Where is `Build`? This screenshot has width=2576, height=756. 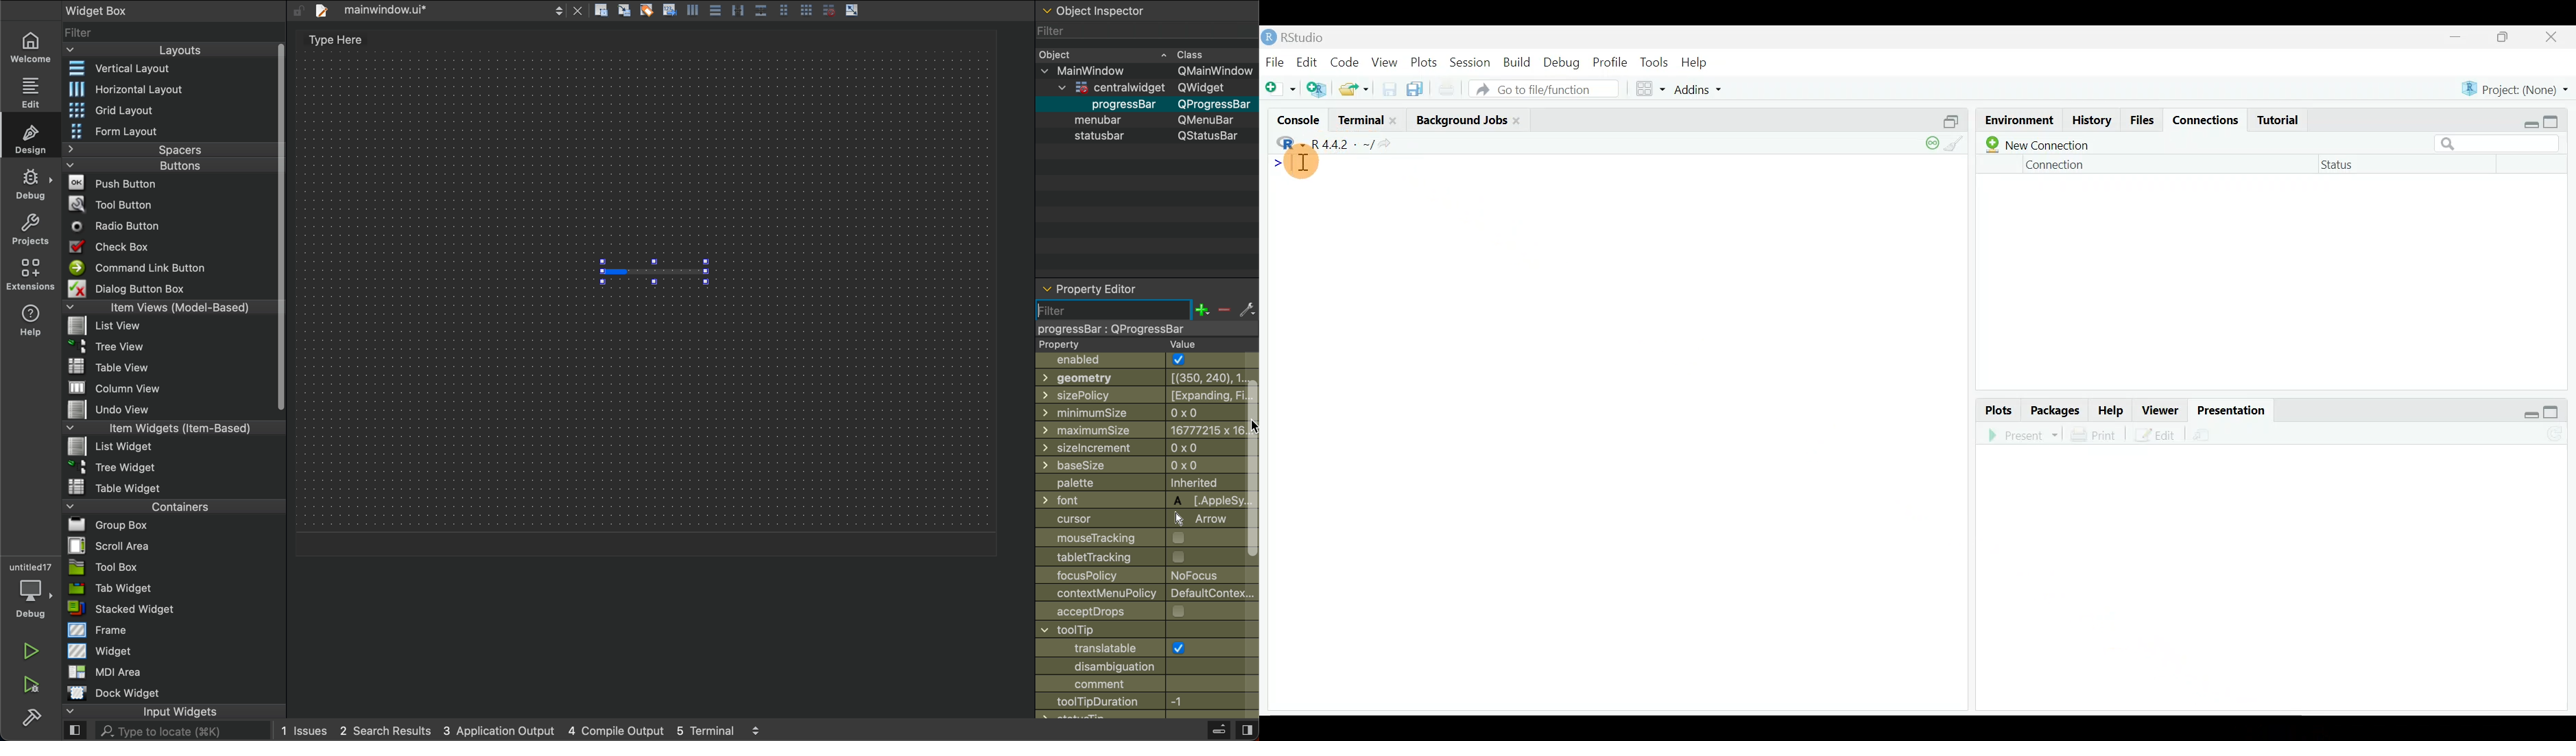 Build is located at coordinates (1518, 62).